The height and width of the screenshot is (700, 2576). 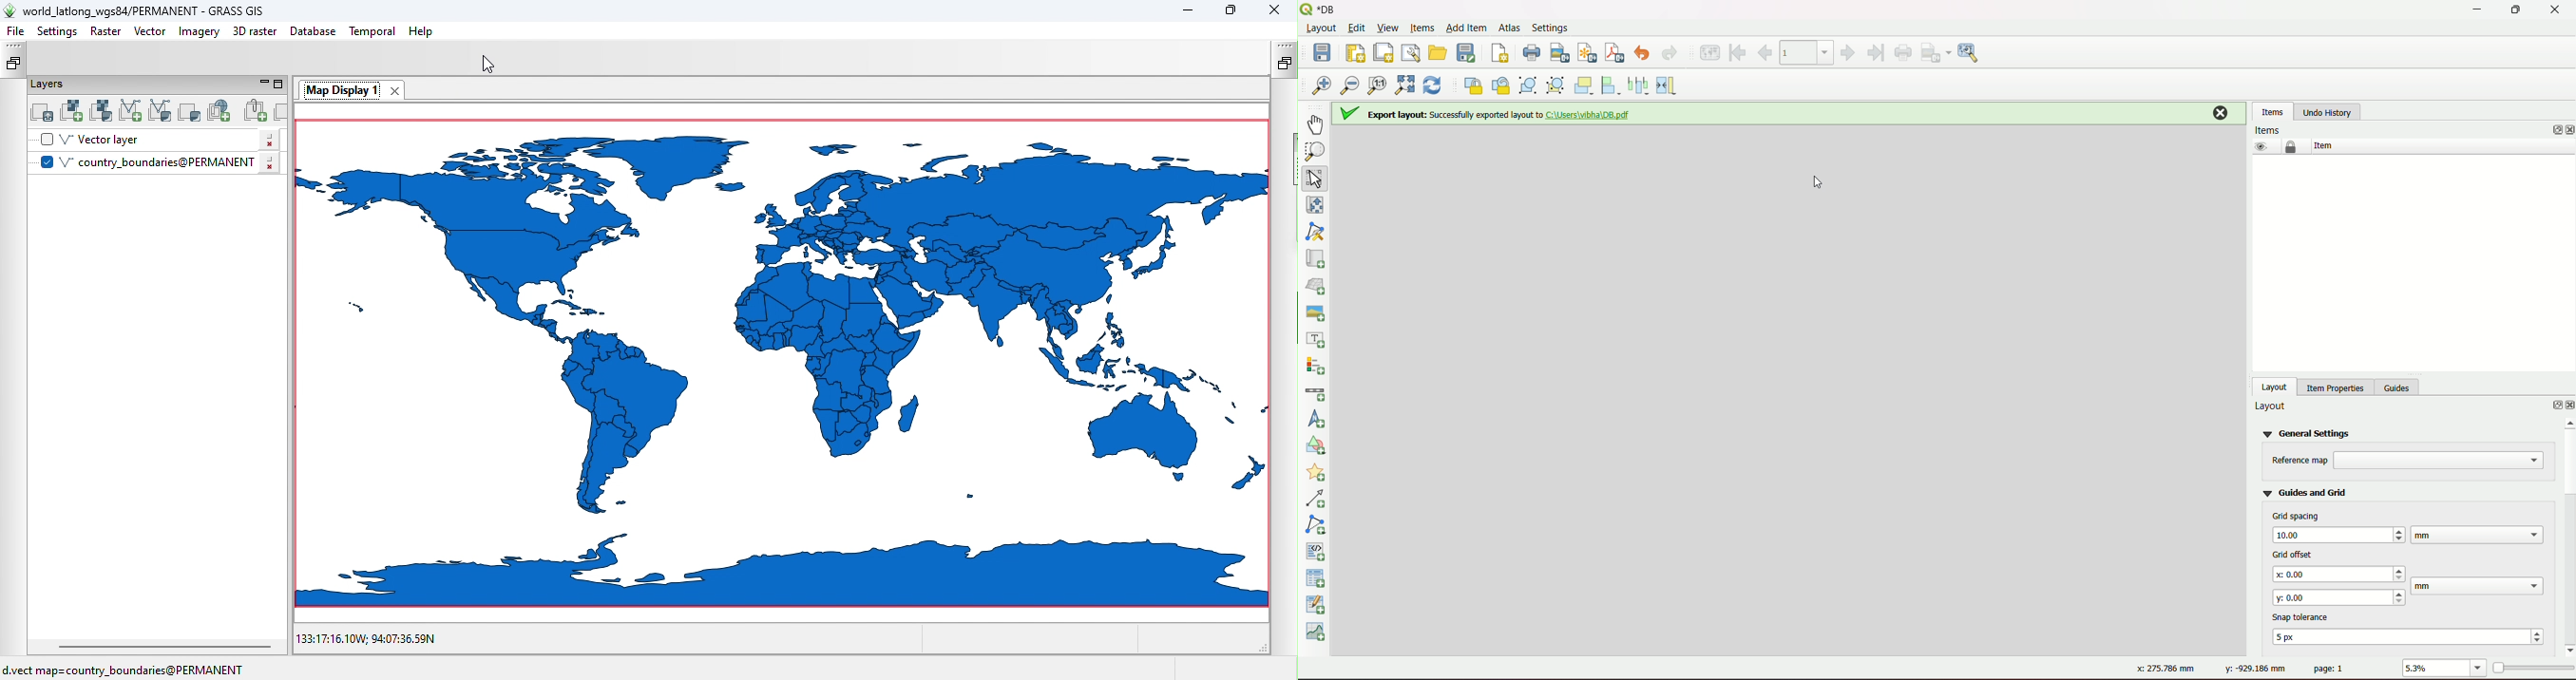 I want to click on maximize, so click(x=2512, y=10).